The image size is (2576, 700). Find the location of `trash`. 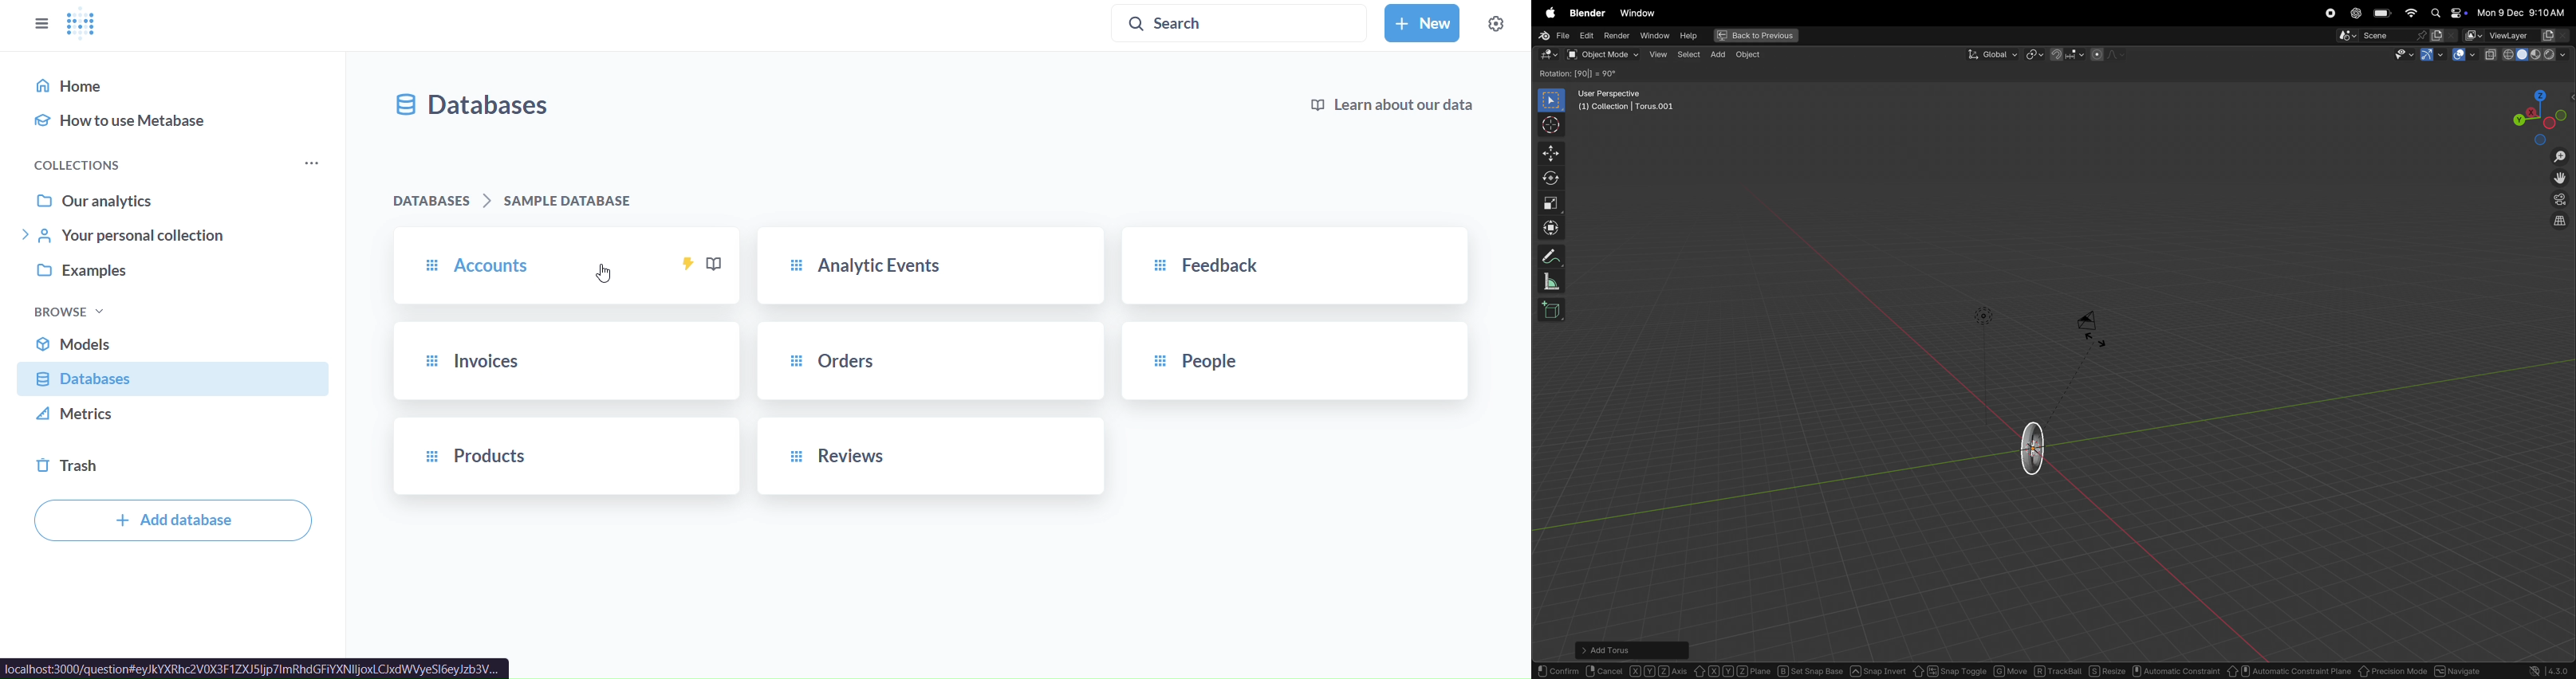

trash is located at coordinates (175, 465).